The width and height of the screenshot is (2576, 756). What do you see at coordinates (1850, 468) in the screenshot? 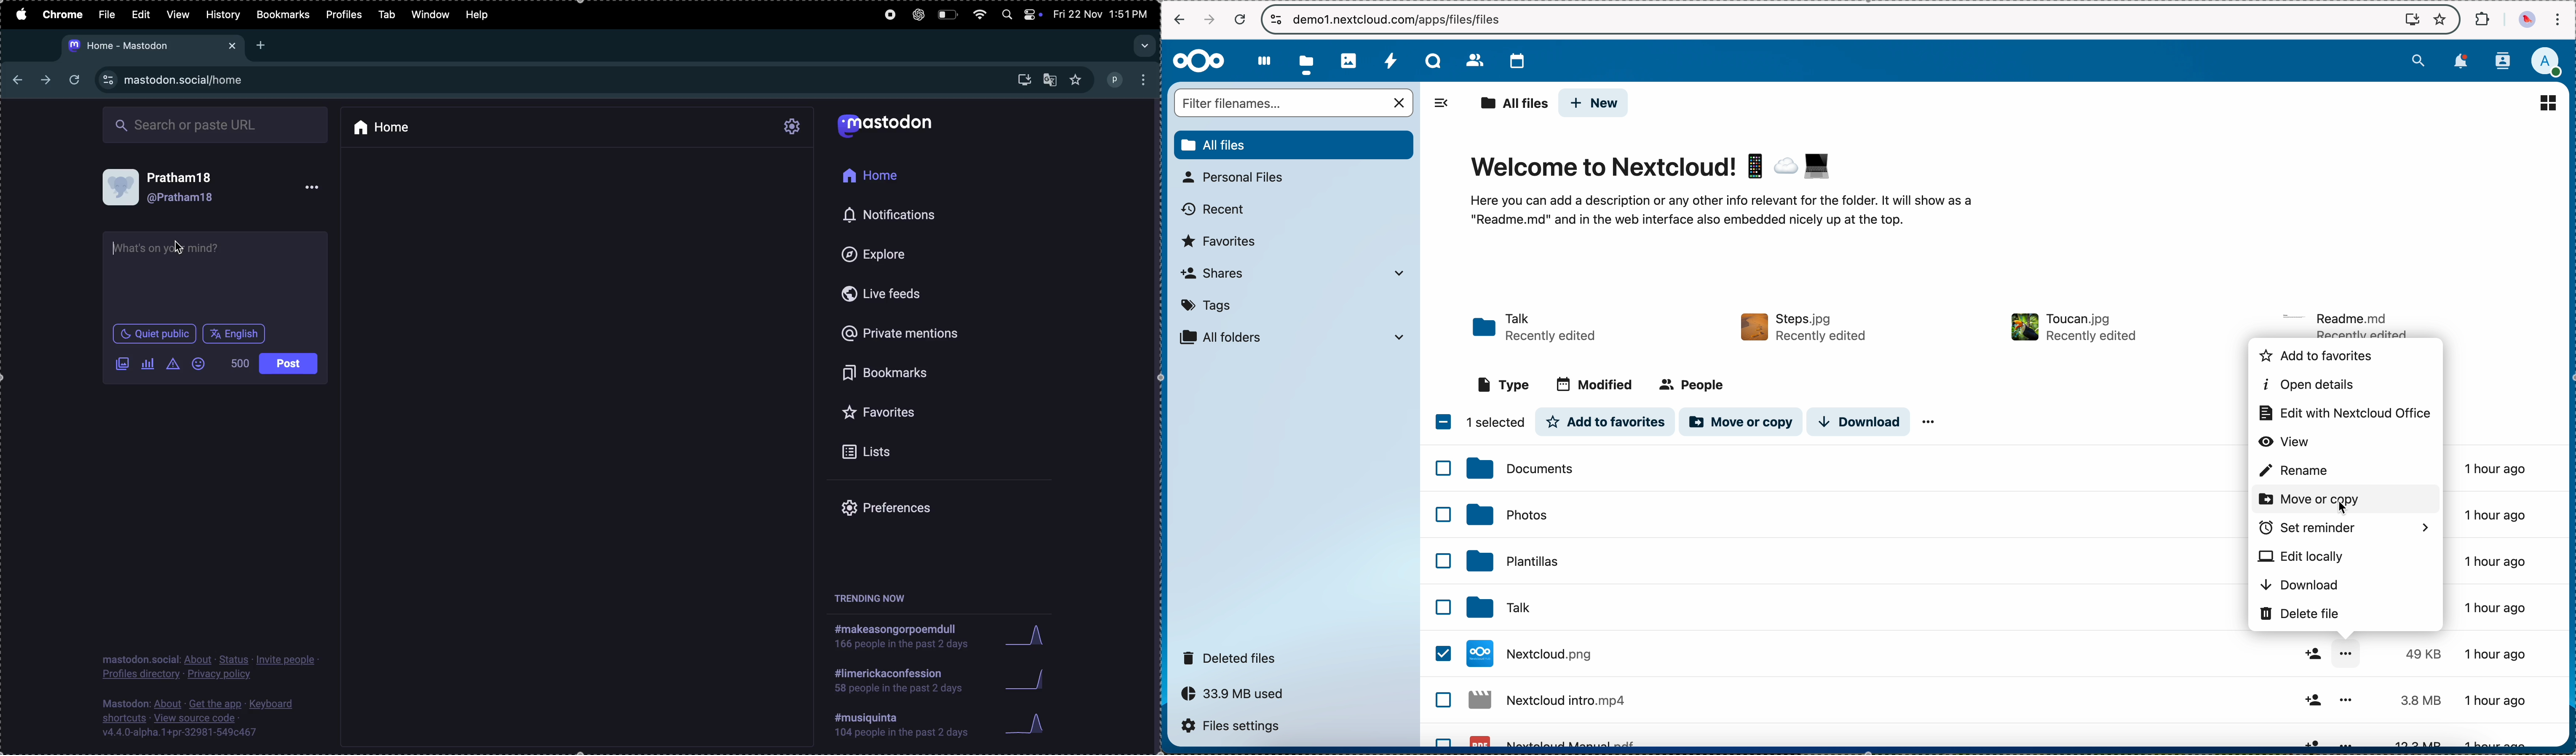
I see `documents` at bounding box center [1850, 468].